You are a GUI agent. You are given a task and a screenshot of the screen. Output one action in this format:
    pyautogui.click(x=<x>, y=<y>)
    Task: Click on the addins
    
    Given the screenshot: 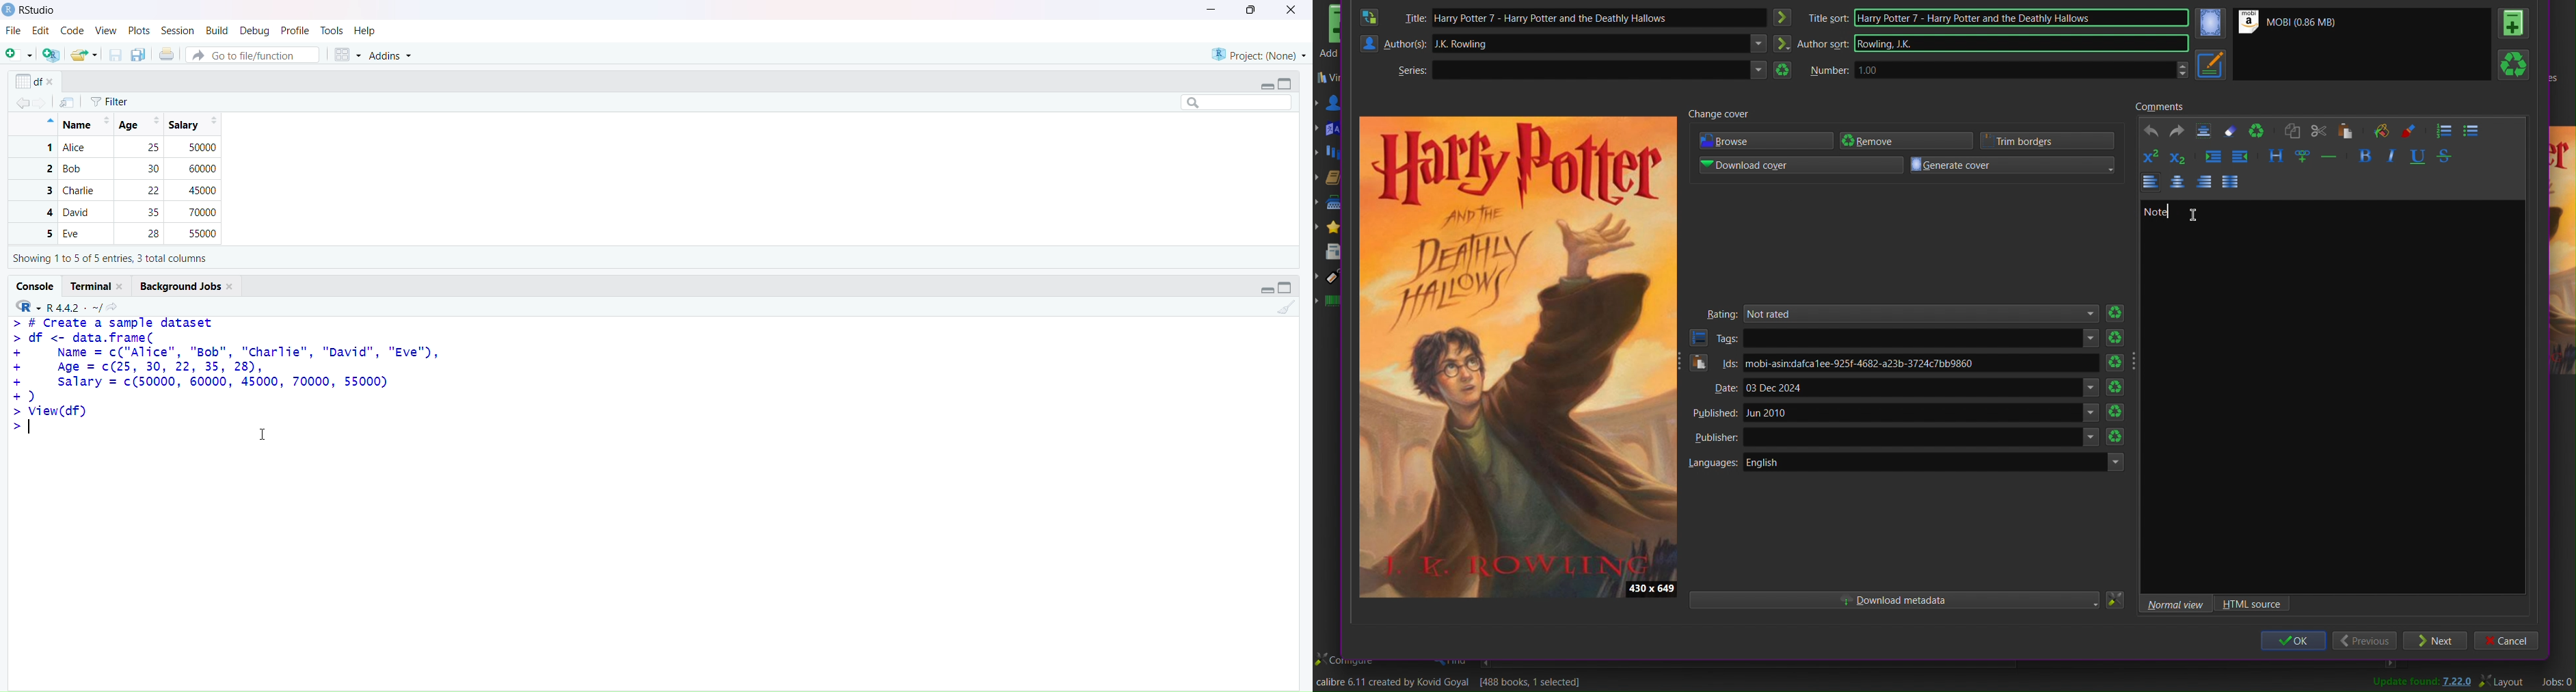 What is the action you would take?
    pyautogui.click(x=394, y=57)
    